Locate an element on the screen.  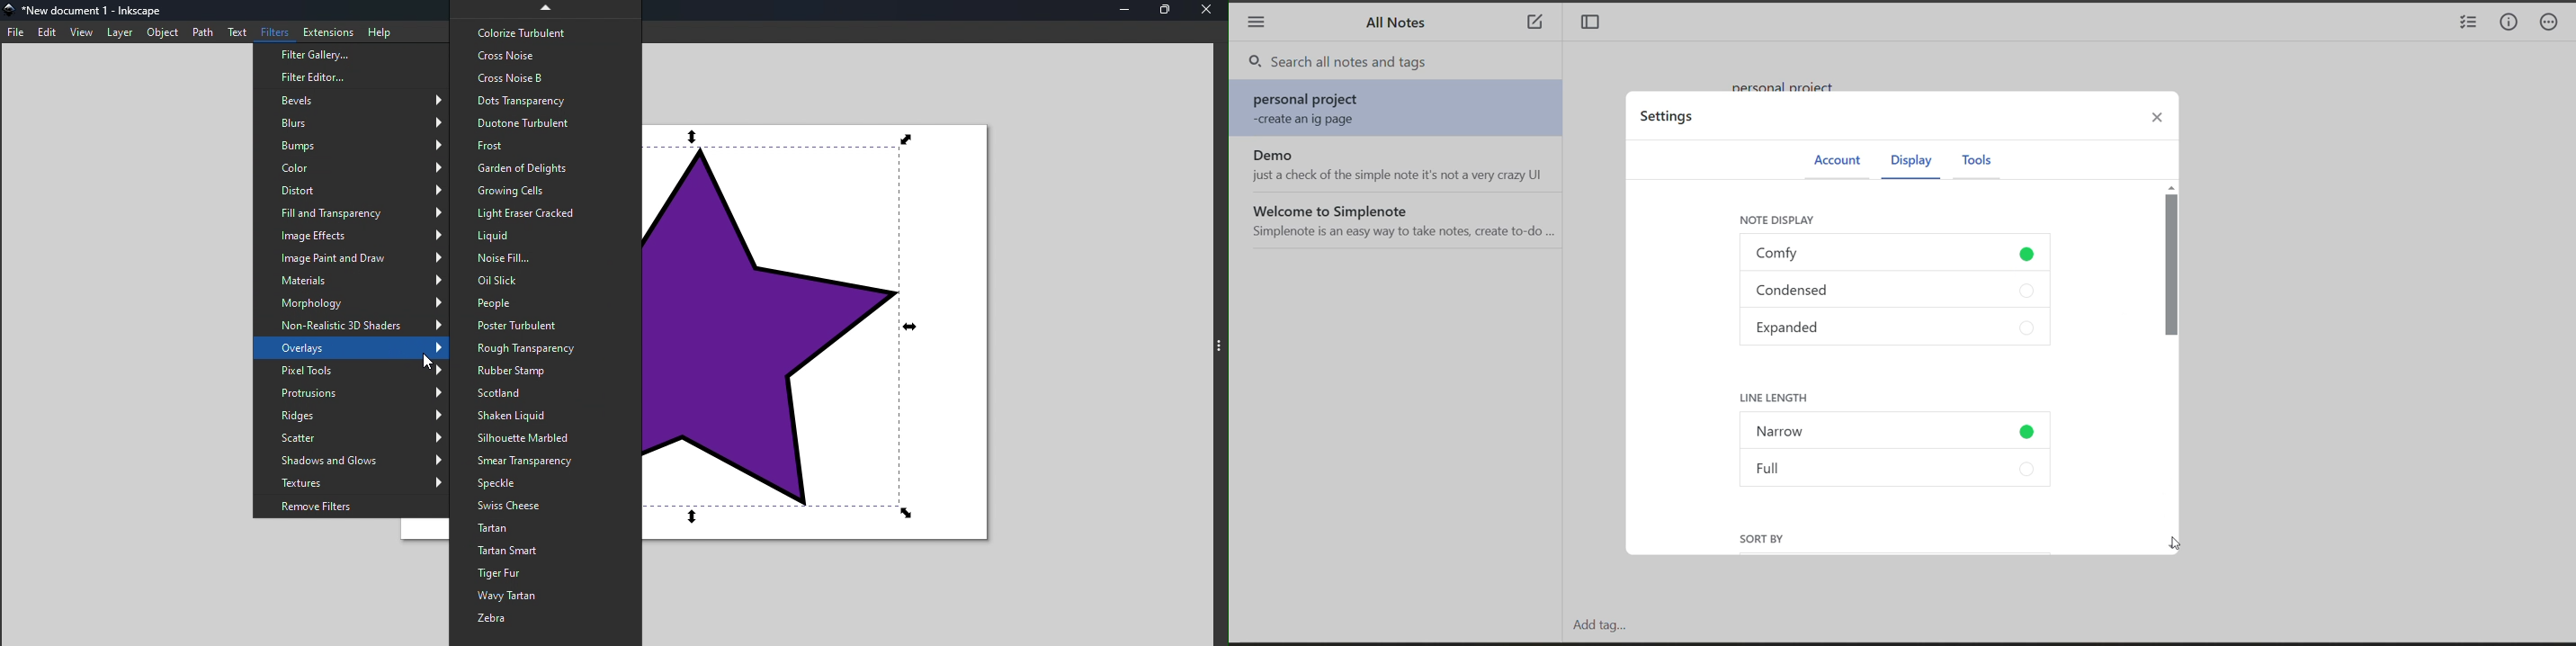
Filter editor is located at coordinates (349, 78).